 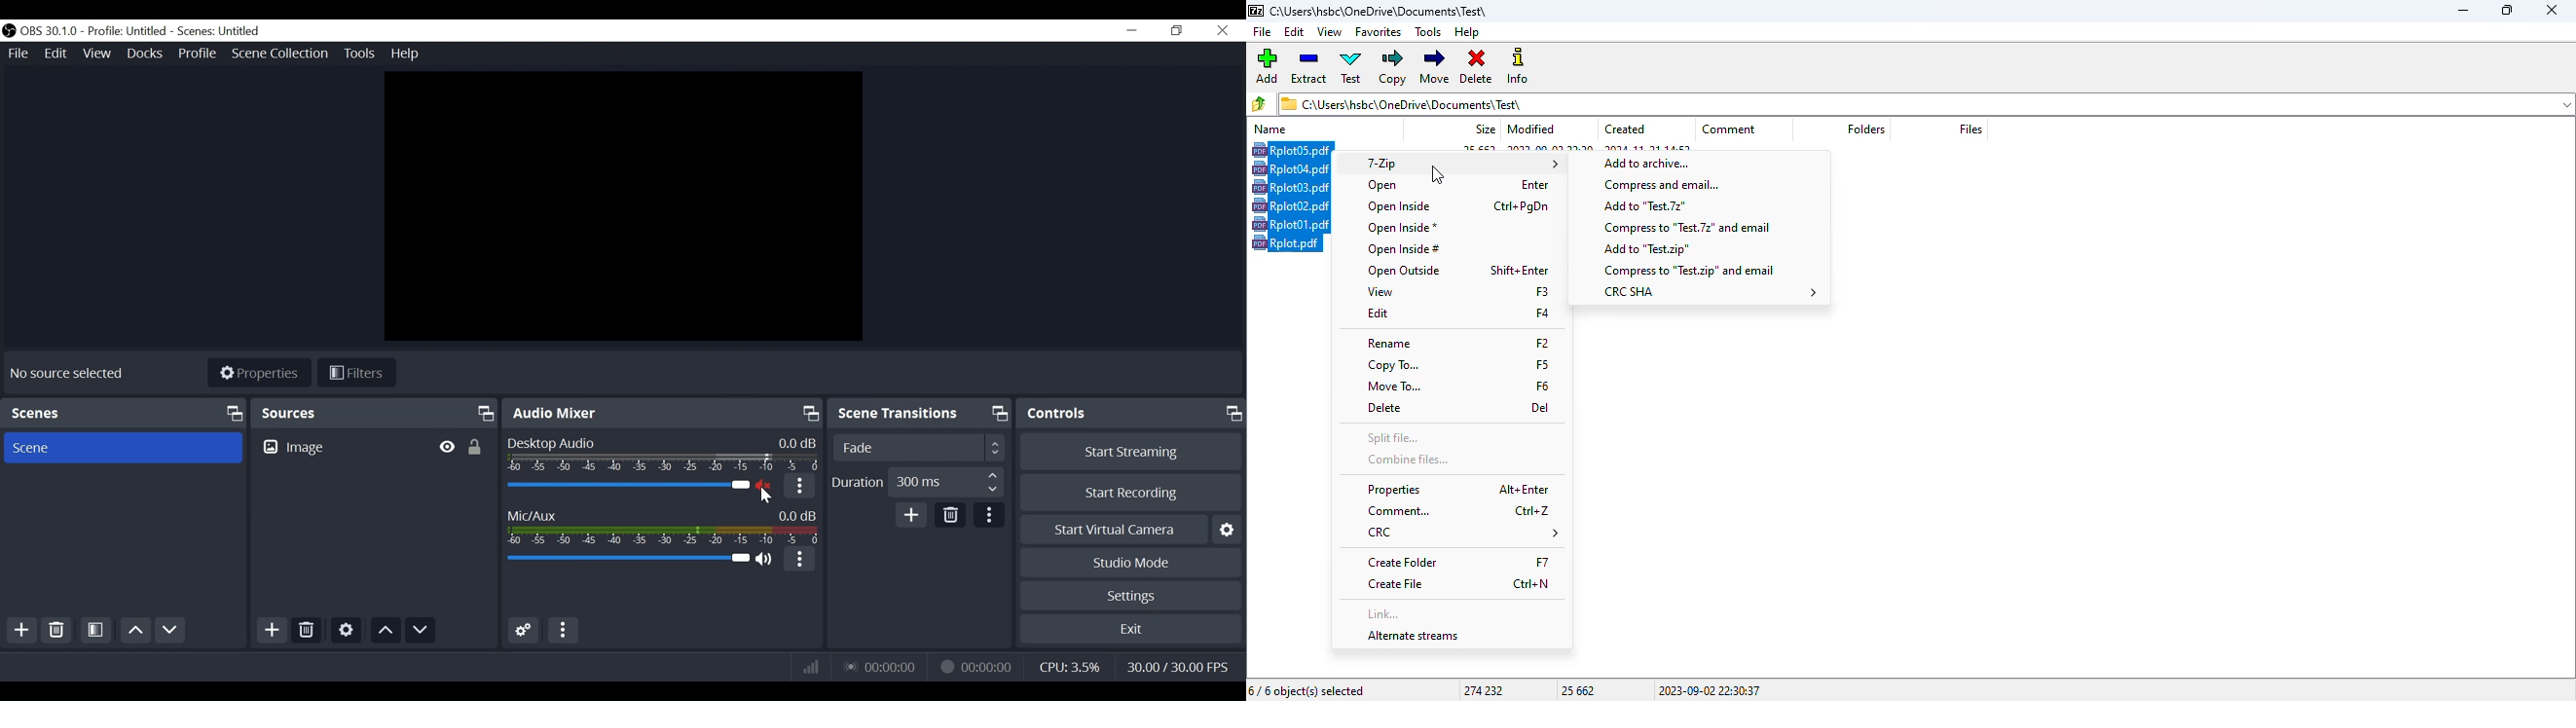 What do you see at coordinates (297, 449) in the screenshot?
I see `Image` at bounding box center [297, 449].